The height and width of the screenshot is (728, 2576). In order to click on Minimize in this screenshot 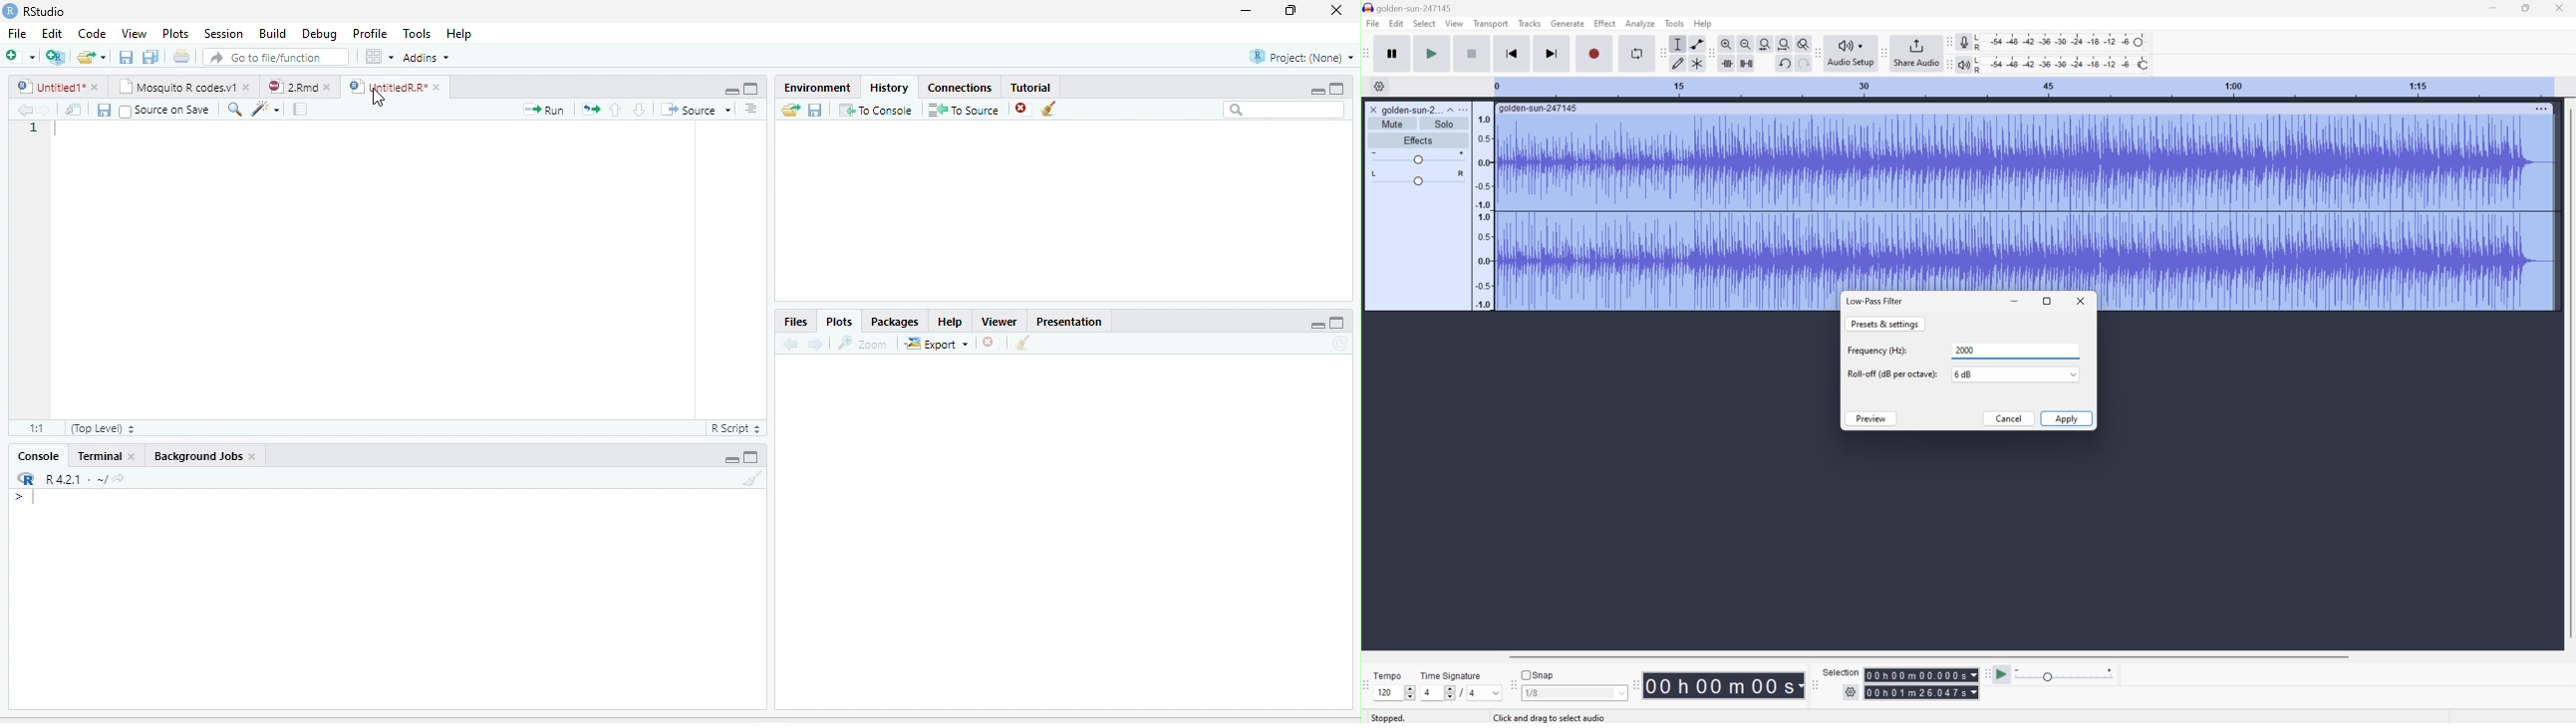, I will do `click(2493, 7)`.